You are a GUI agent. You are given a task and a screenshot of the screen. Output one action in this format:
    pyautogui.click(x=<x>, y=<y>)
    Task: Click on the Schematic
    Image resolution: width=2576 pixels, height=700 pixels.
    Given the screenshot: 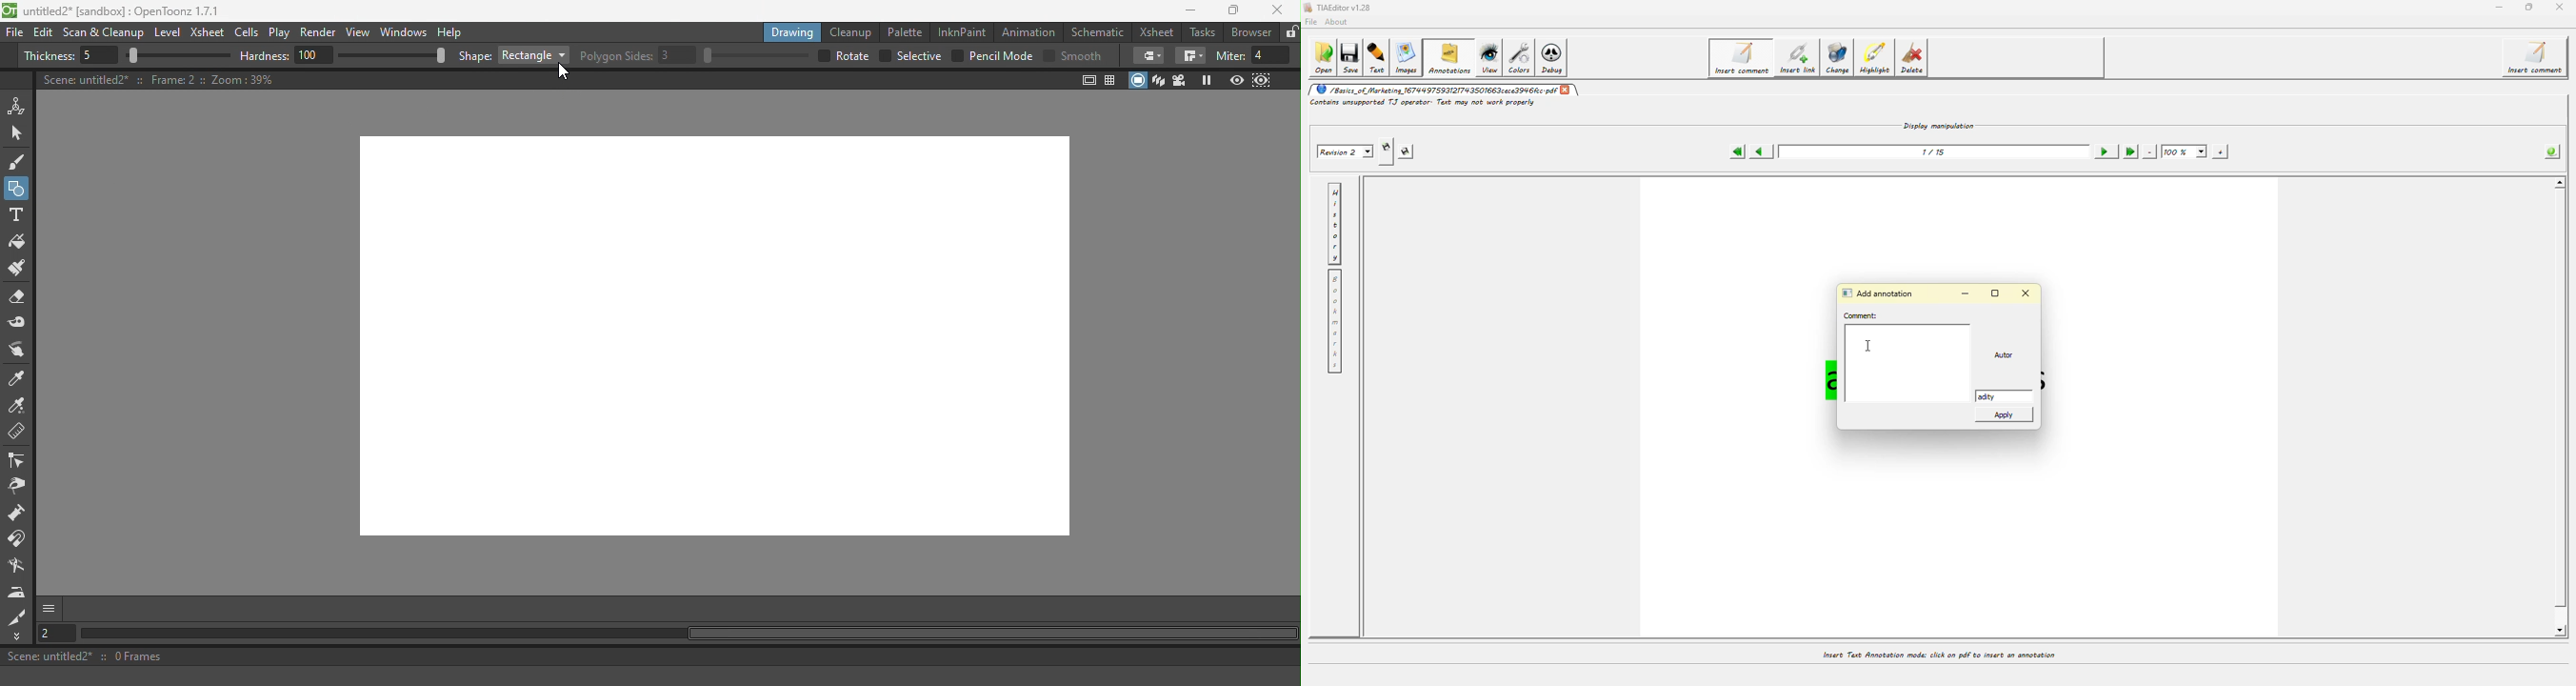 What is the action you would take?
    pyautogui.click(x=1096, y=30)
    